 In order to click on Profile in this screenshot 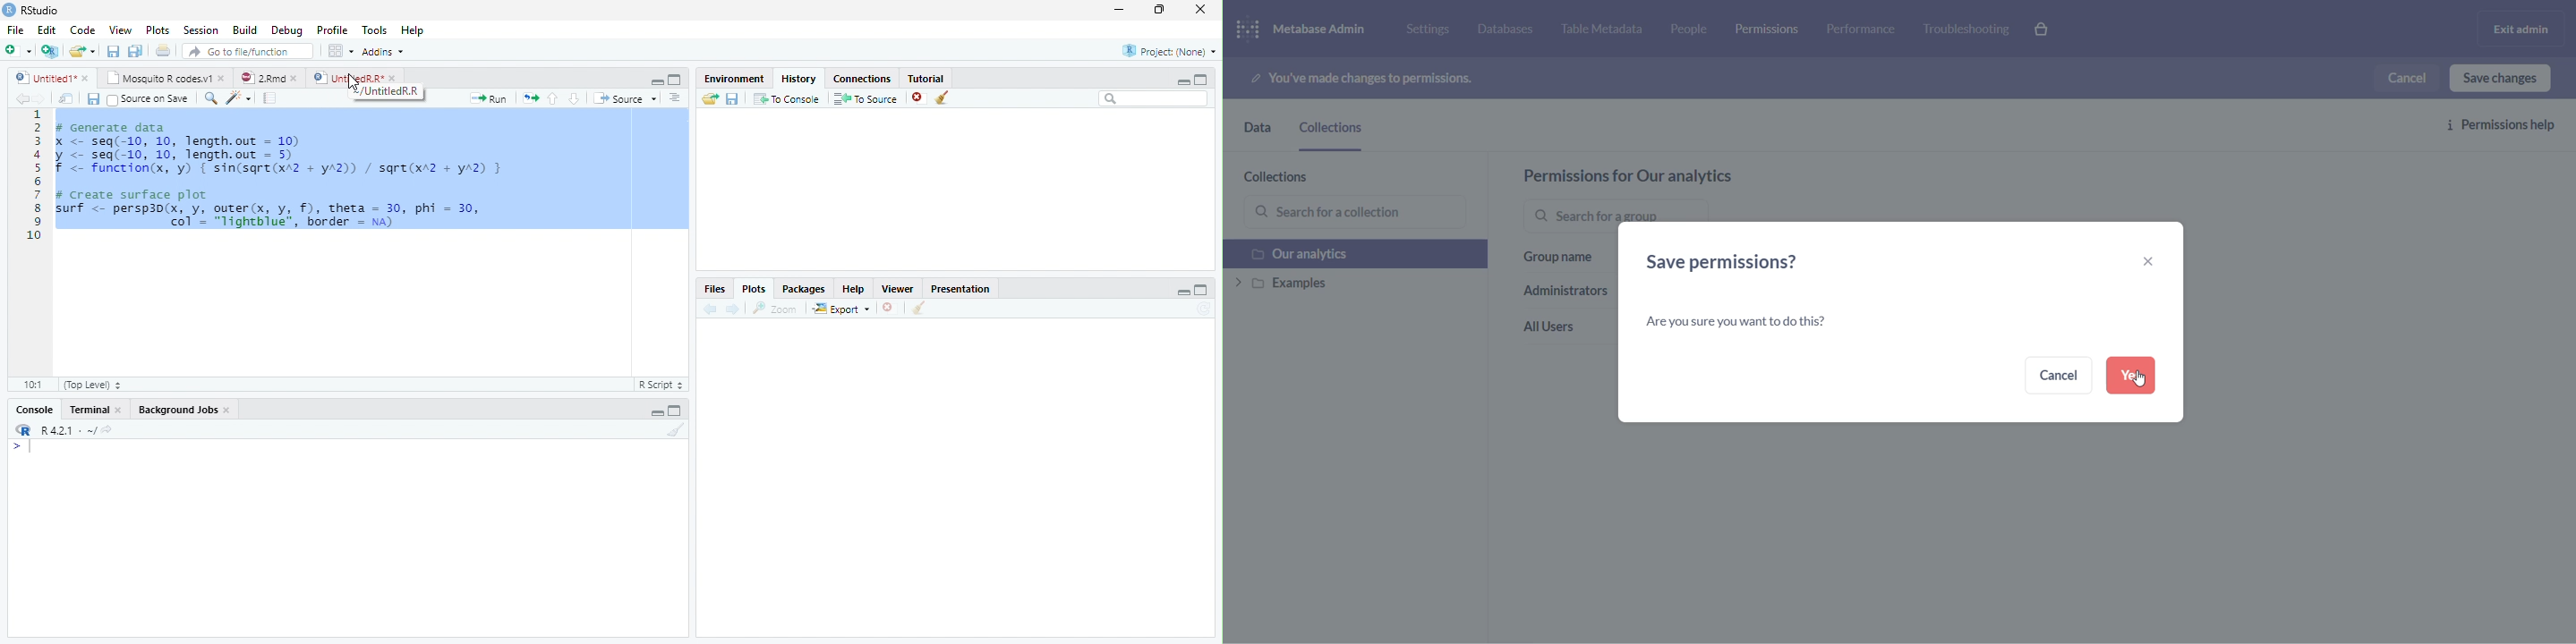, I will do `click(333, 30)`.